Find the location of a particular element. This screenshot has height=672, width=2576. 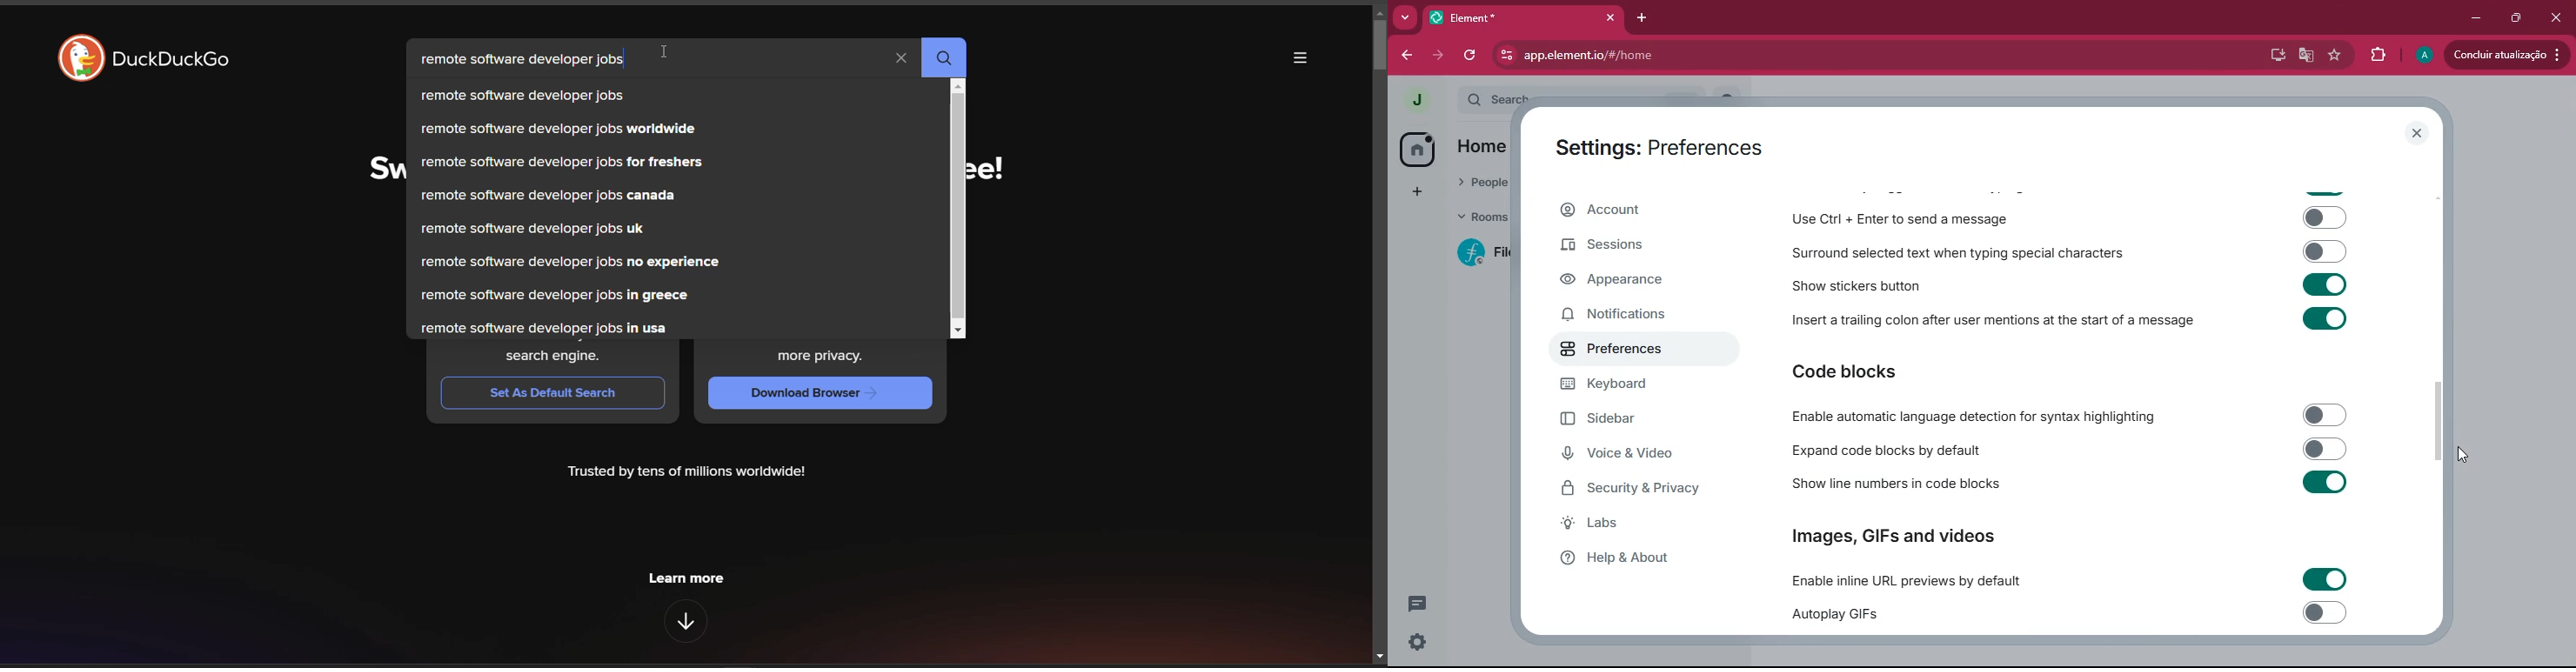

Insert a trailing colon after user mentions at the start of a message is located at coordinates (2068, 324).